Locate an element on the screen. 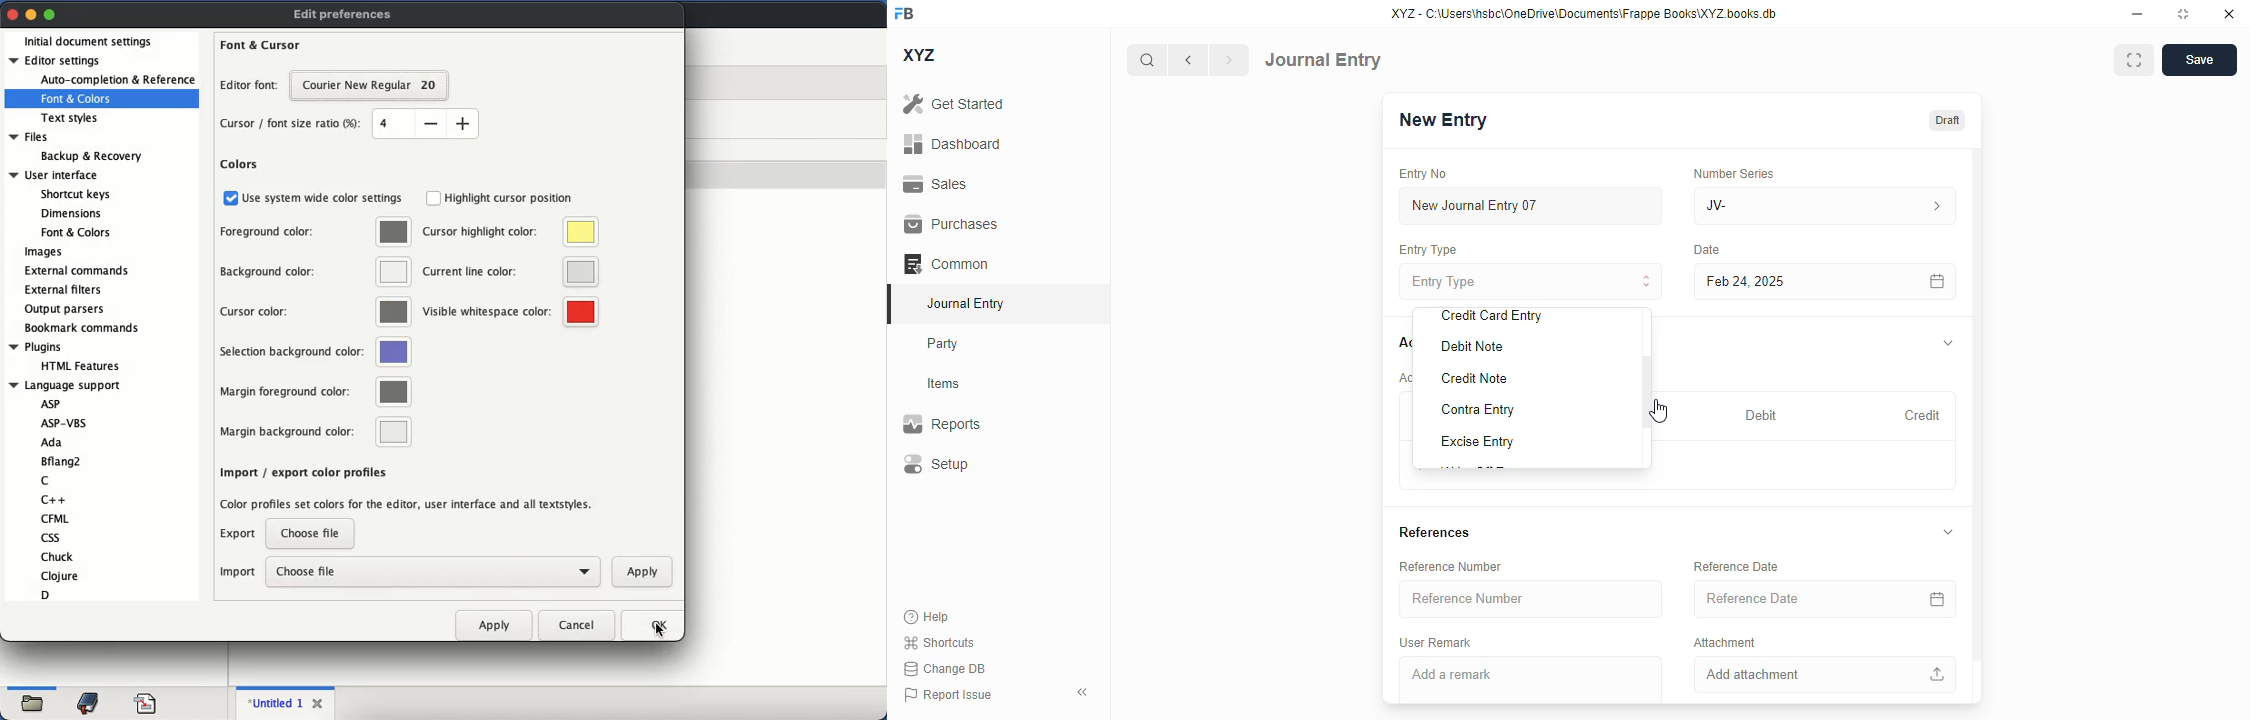 This screenshot has height=728, width=2268. accounts is located at coordinates (1403, 344).